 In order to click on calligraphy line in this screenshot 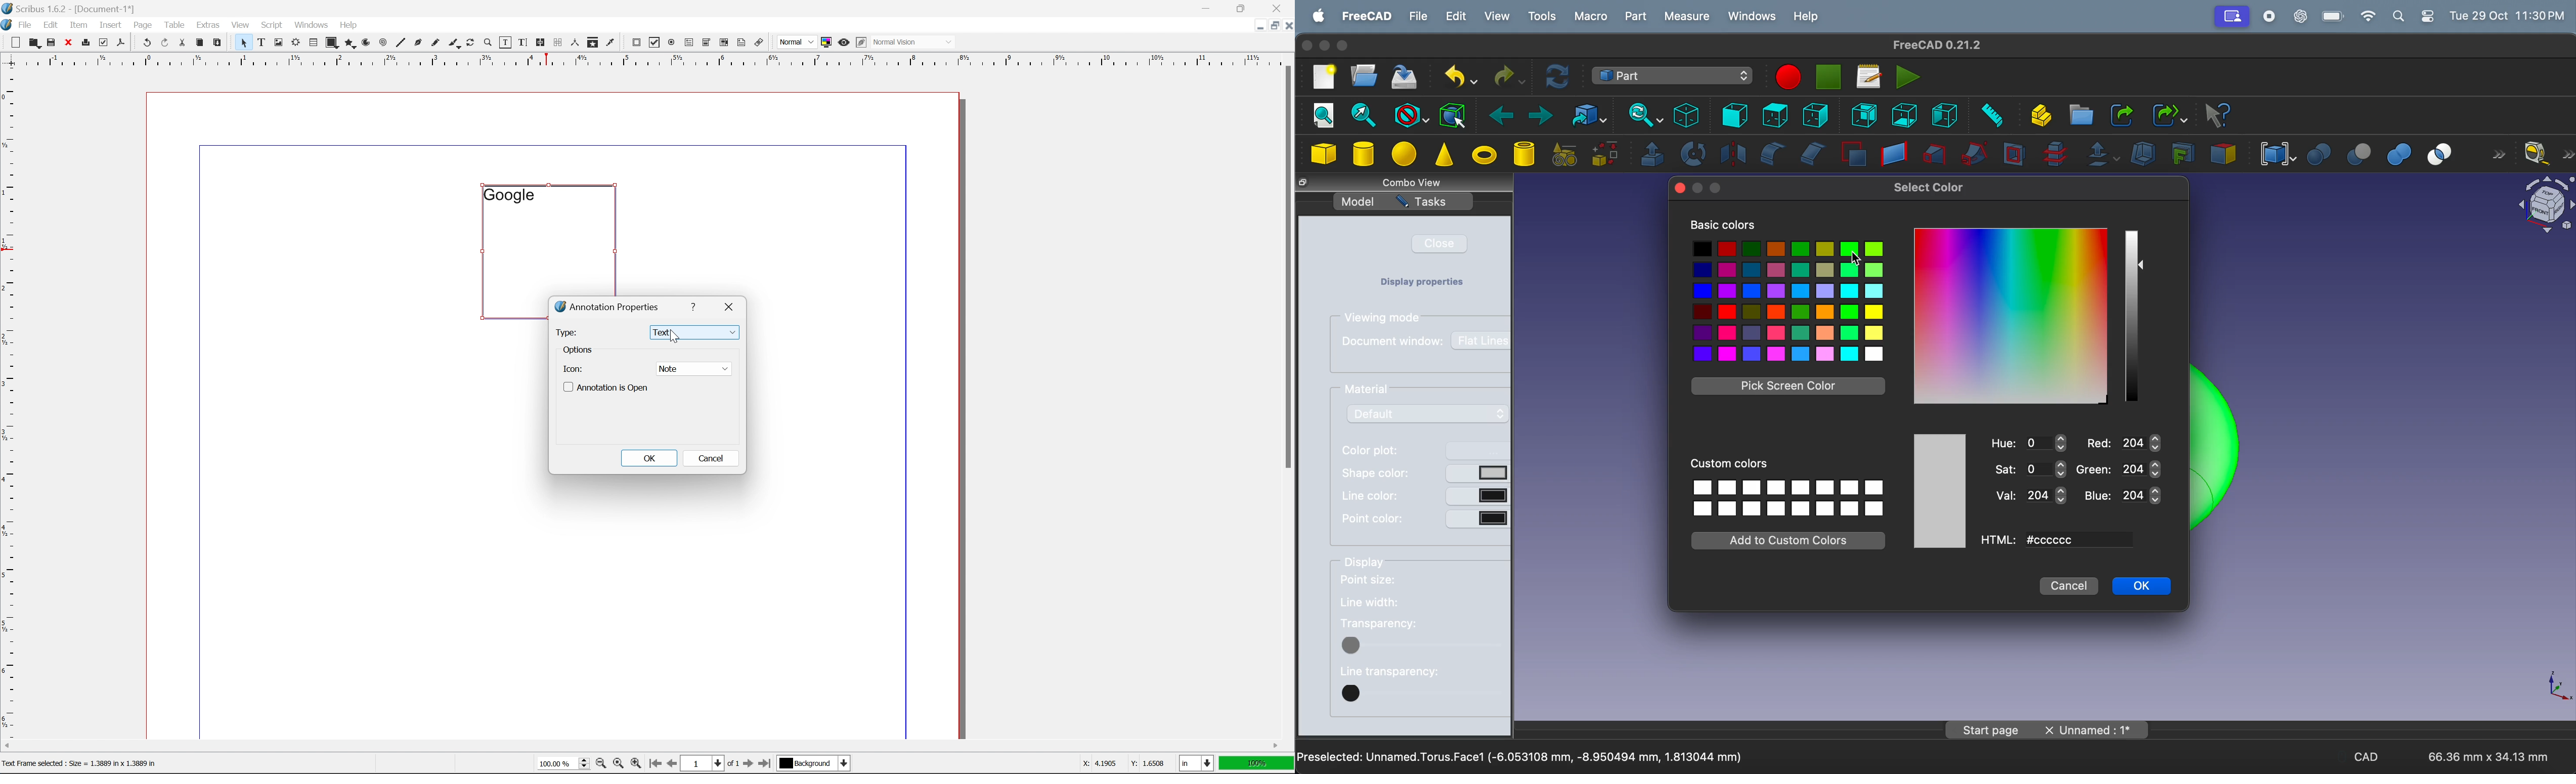, I will do `click(454, 42)`.